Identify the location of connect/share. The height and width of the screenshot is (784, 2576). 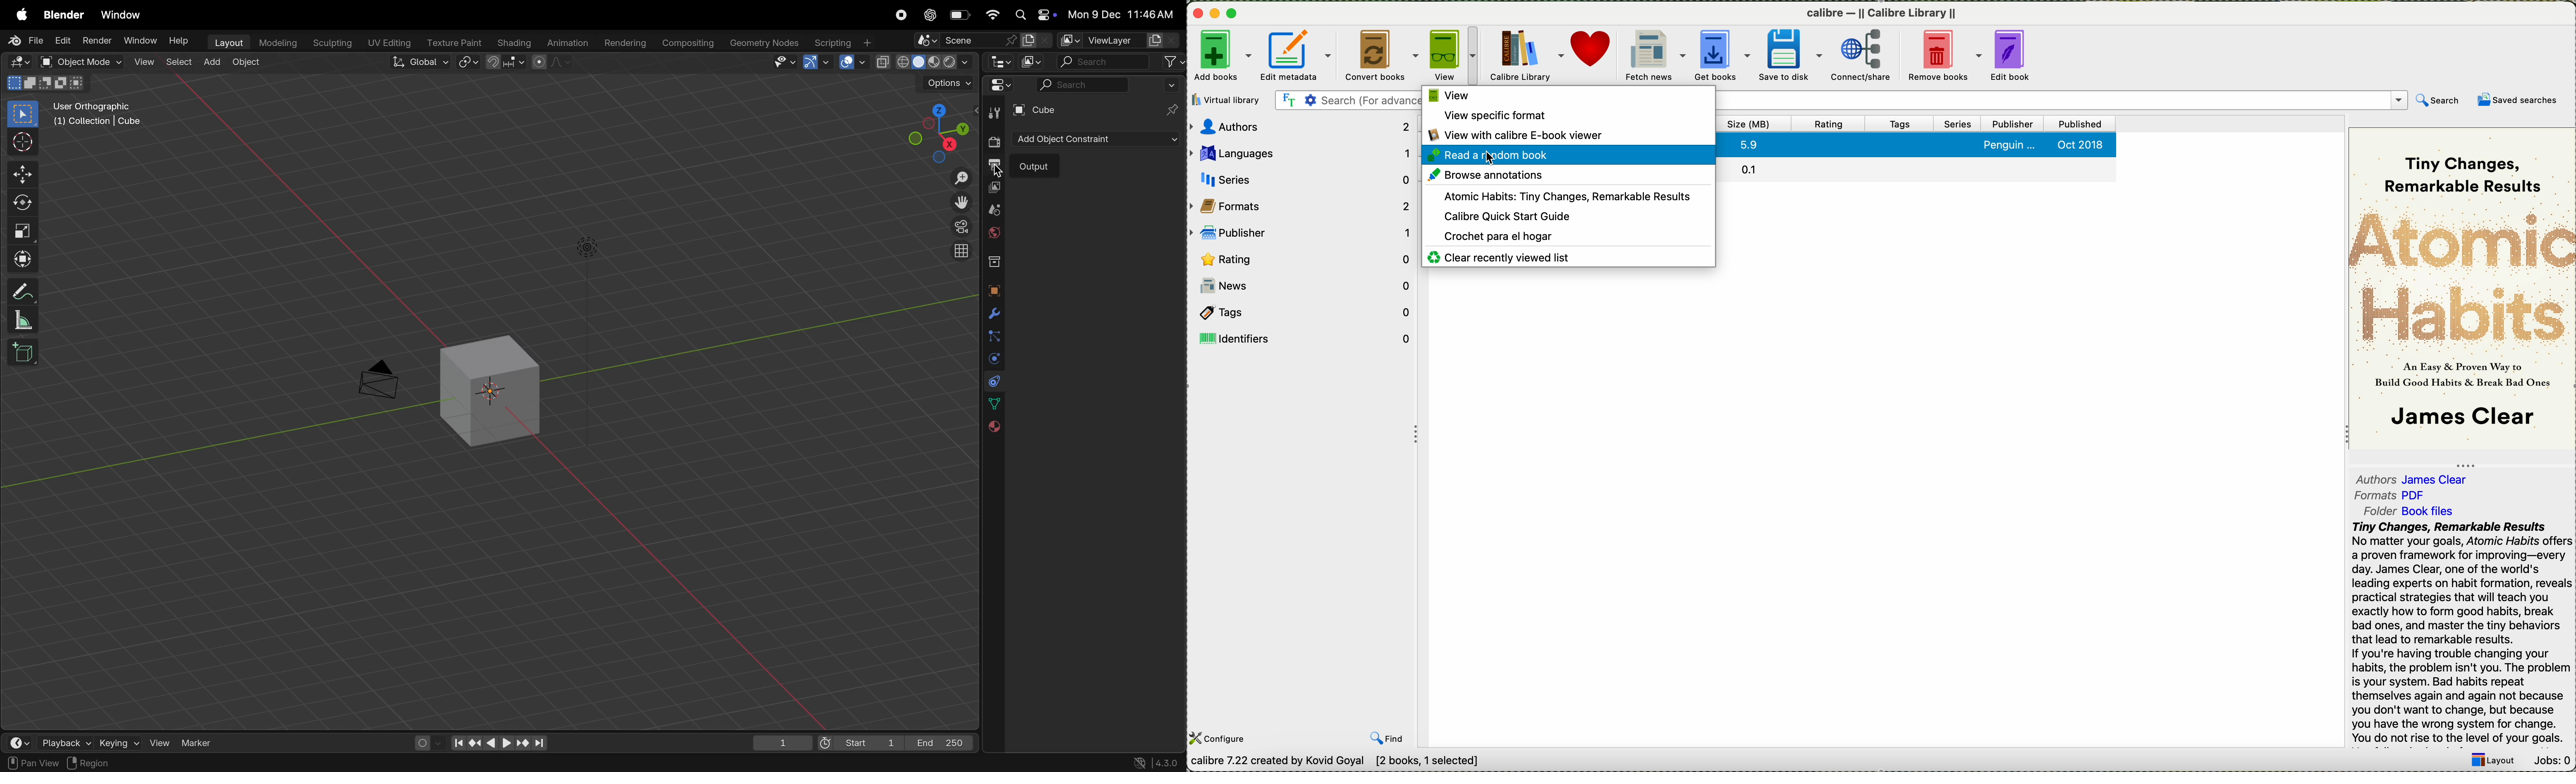
(1864, 58).